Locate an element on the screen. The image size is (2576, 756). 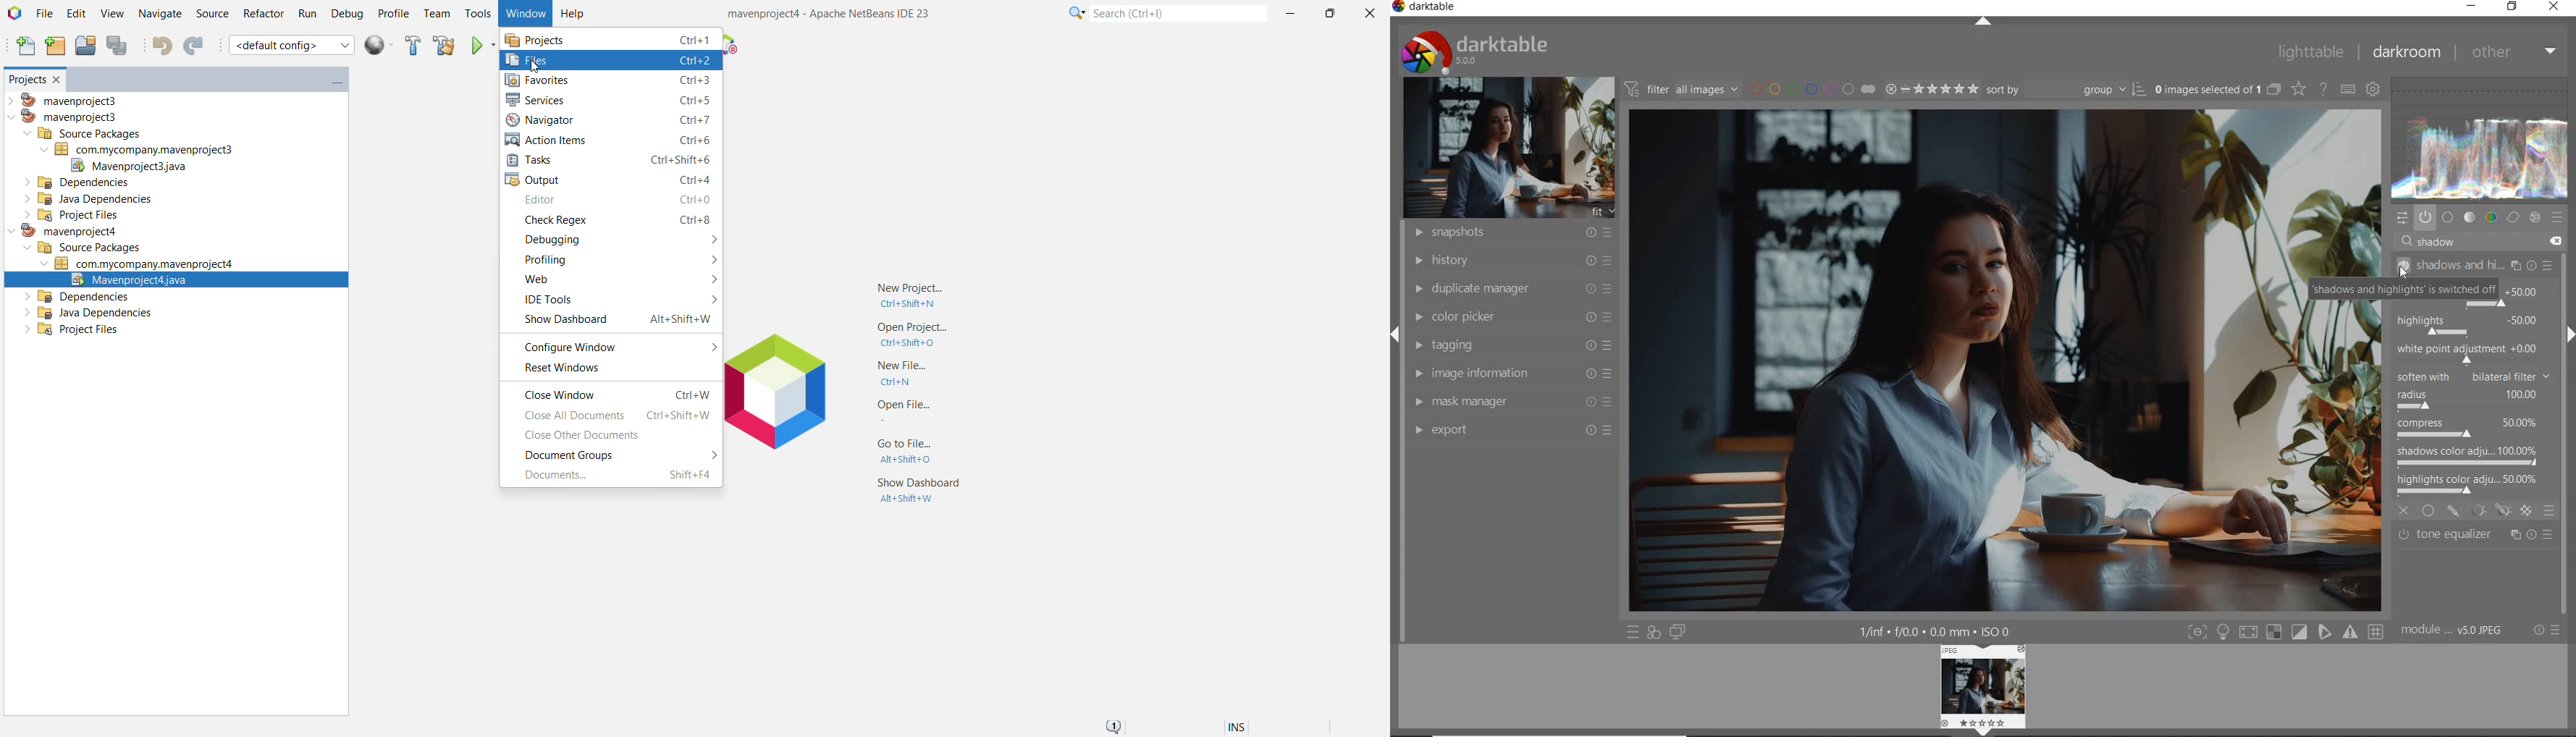
restore is located at coordinates (2514, 7).